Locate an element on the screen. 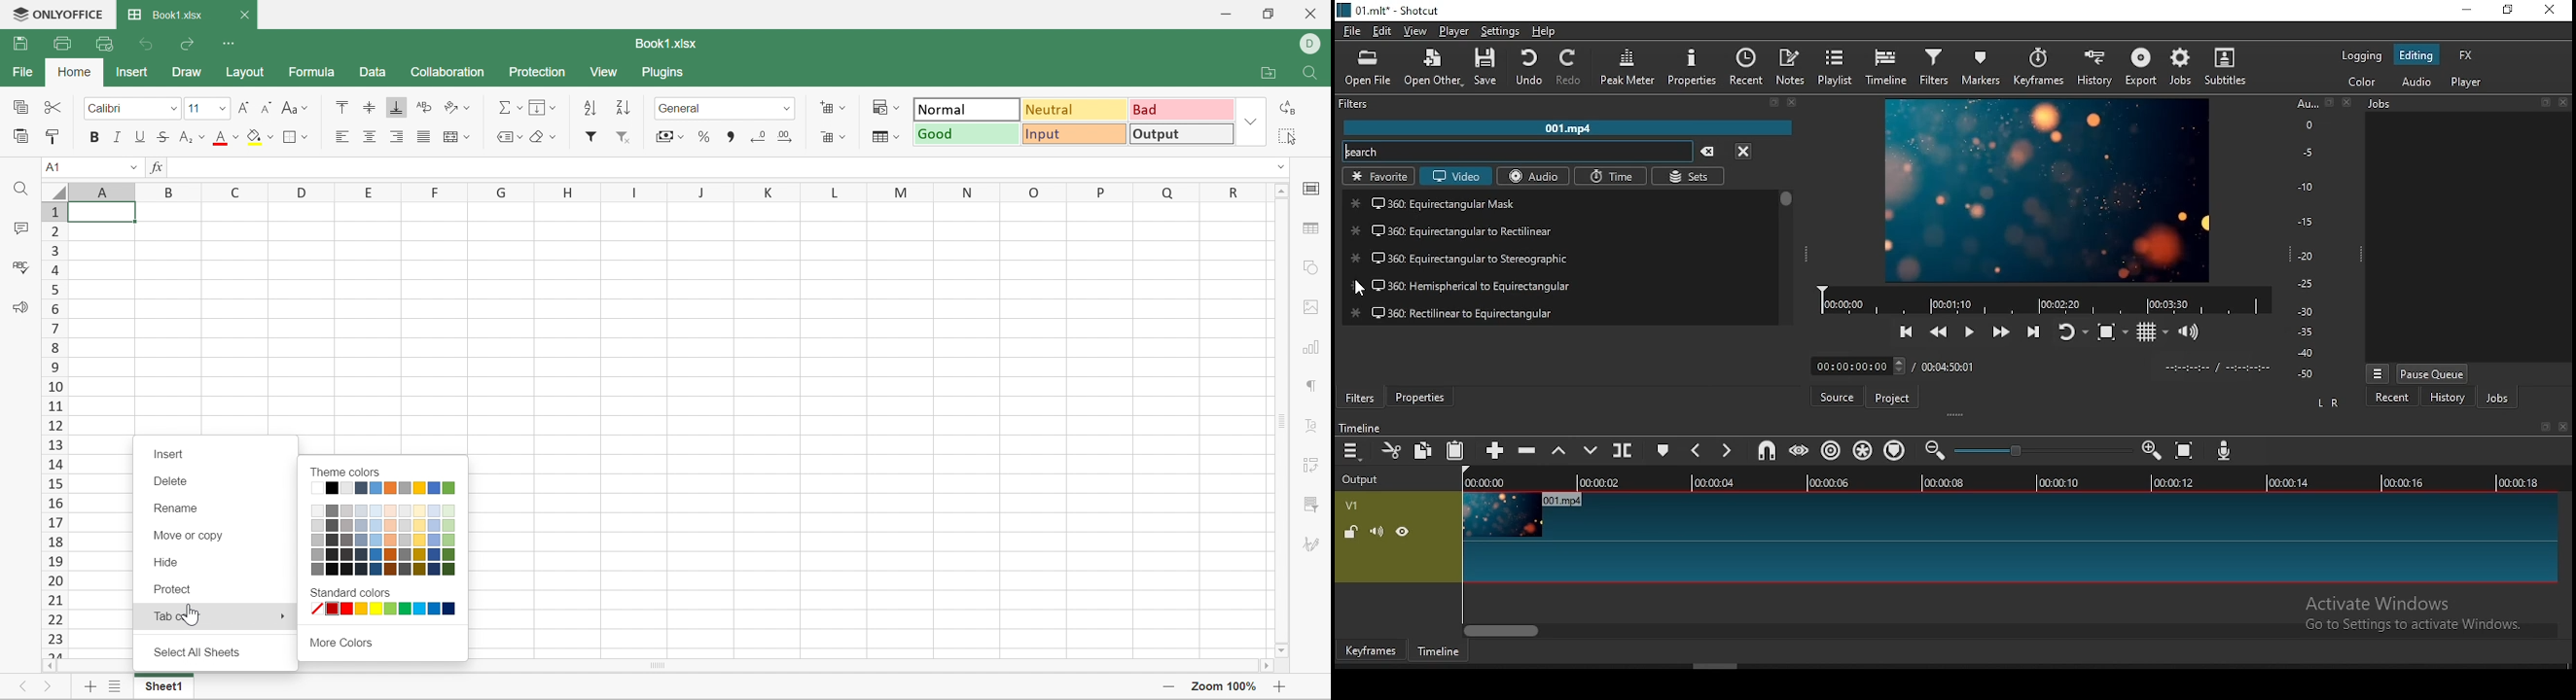 This screenshot has width=2576, height=700. filter is located at coordinates (589, 138).